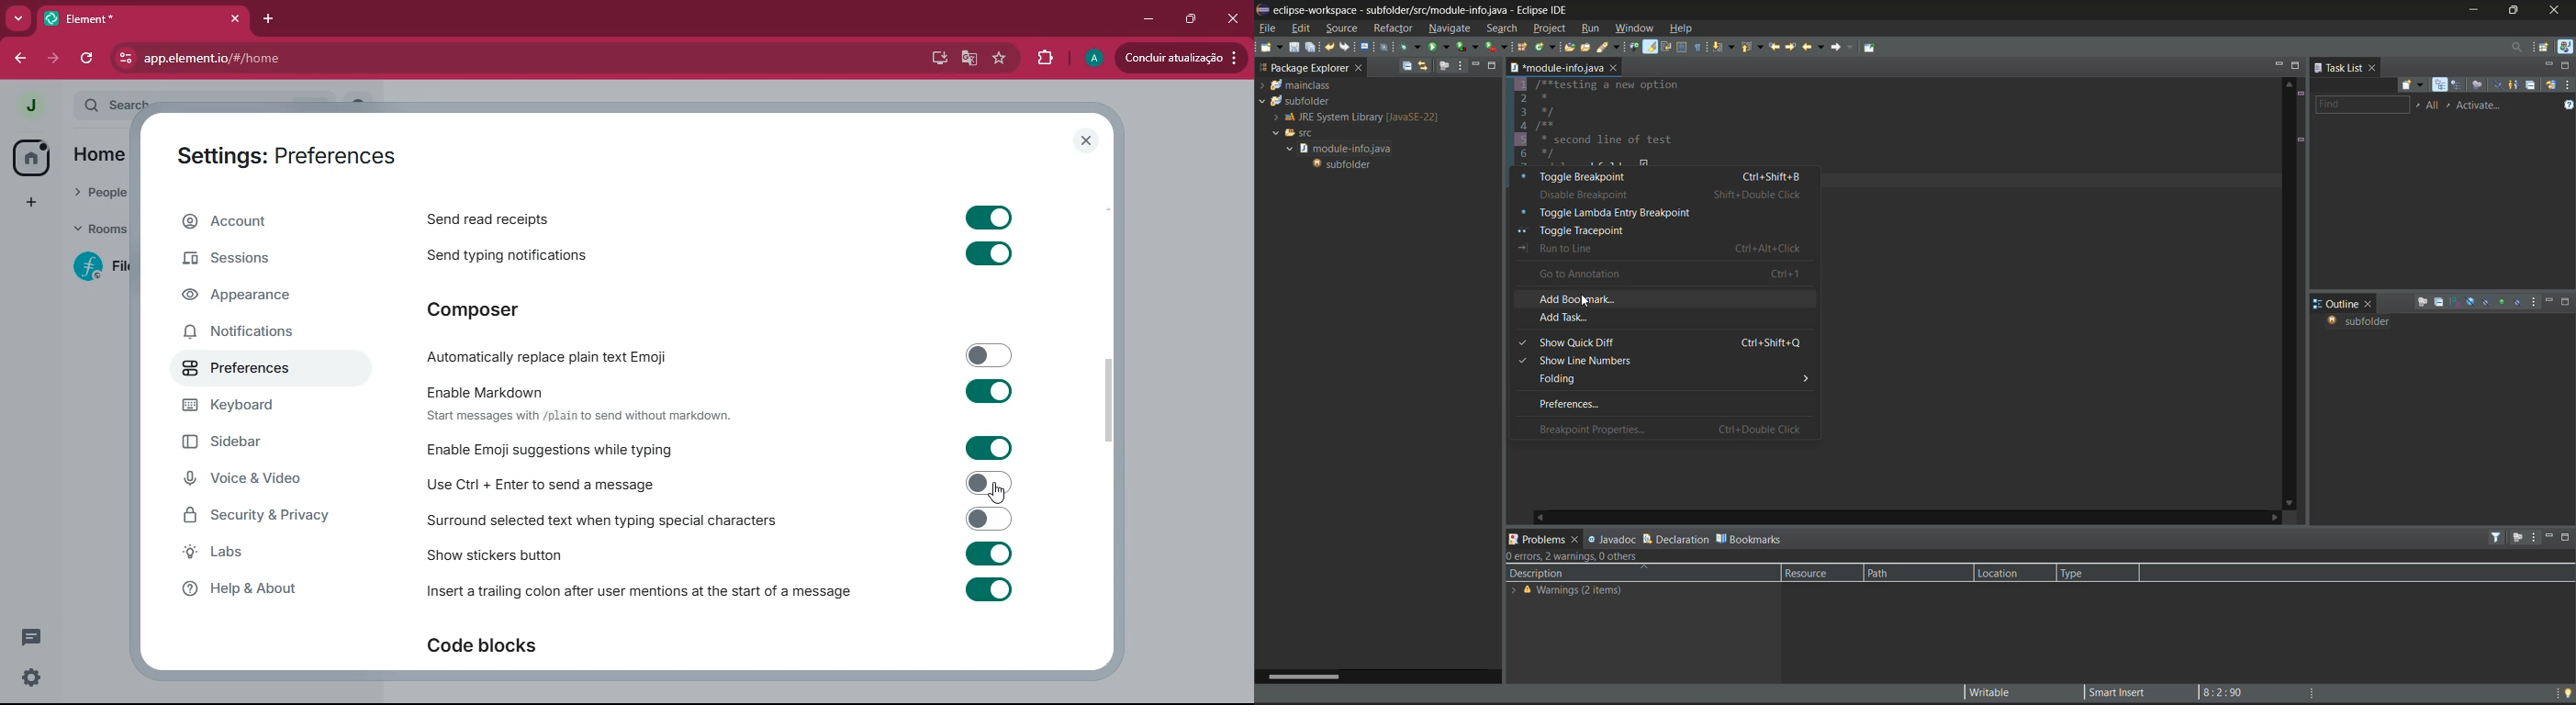 This screenshot has width=2576, height=728. Describe the element at coordinates (2568, 107) in the screenshot. I see `show tasks UI legend` at that location.